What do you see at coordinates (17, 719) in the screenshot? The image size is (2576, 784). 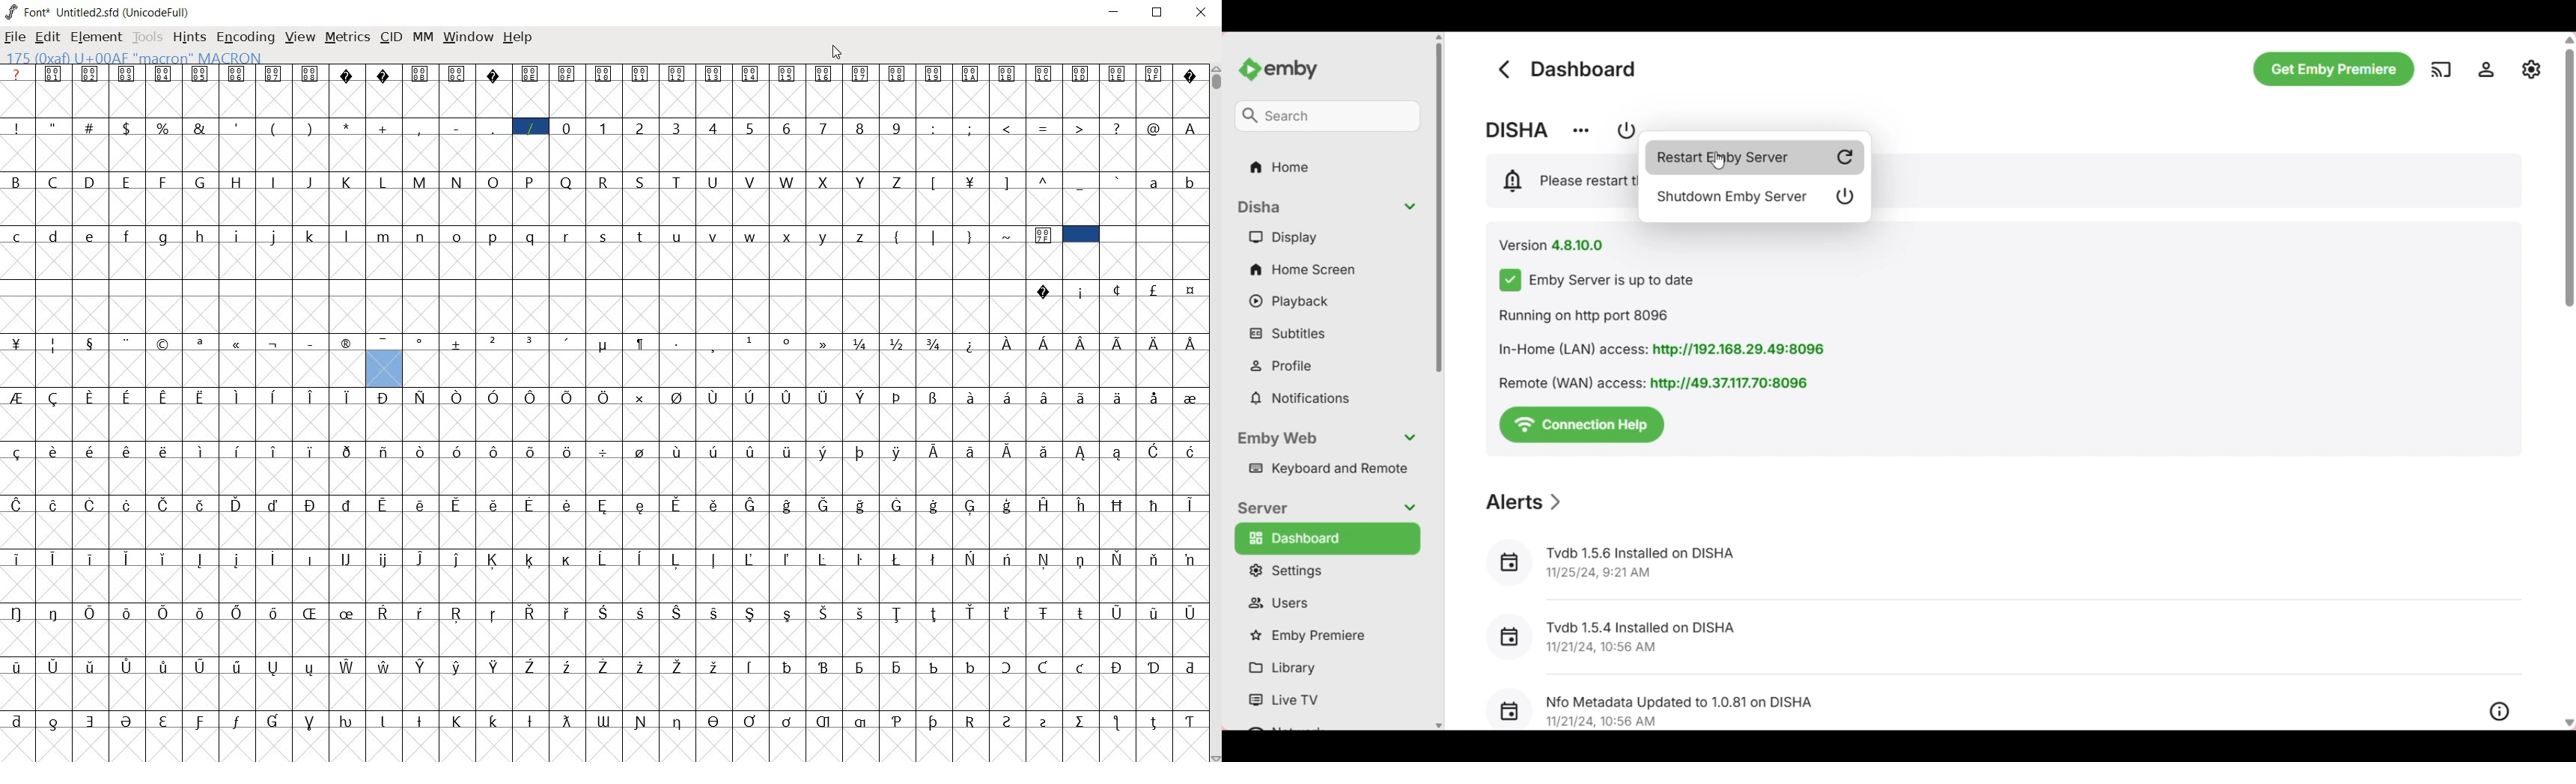 I see `Symbol` at bounding box center [17, 719].